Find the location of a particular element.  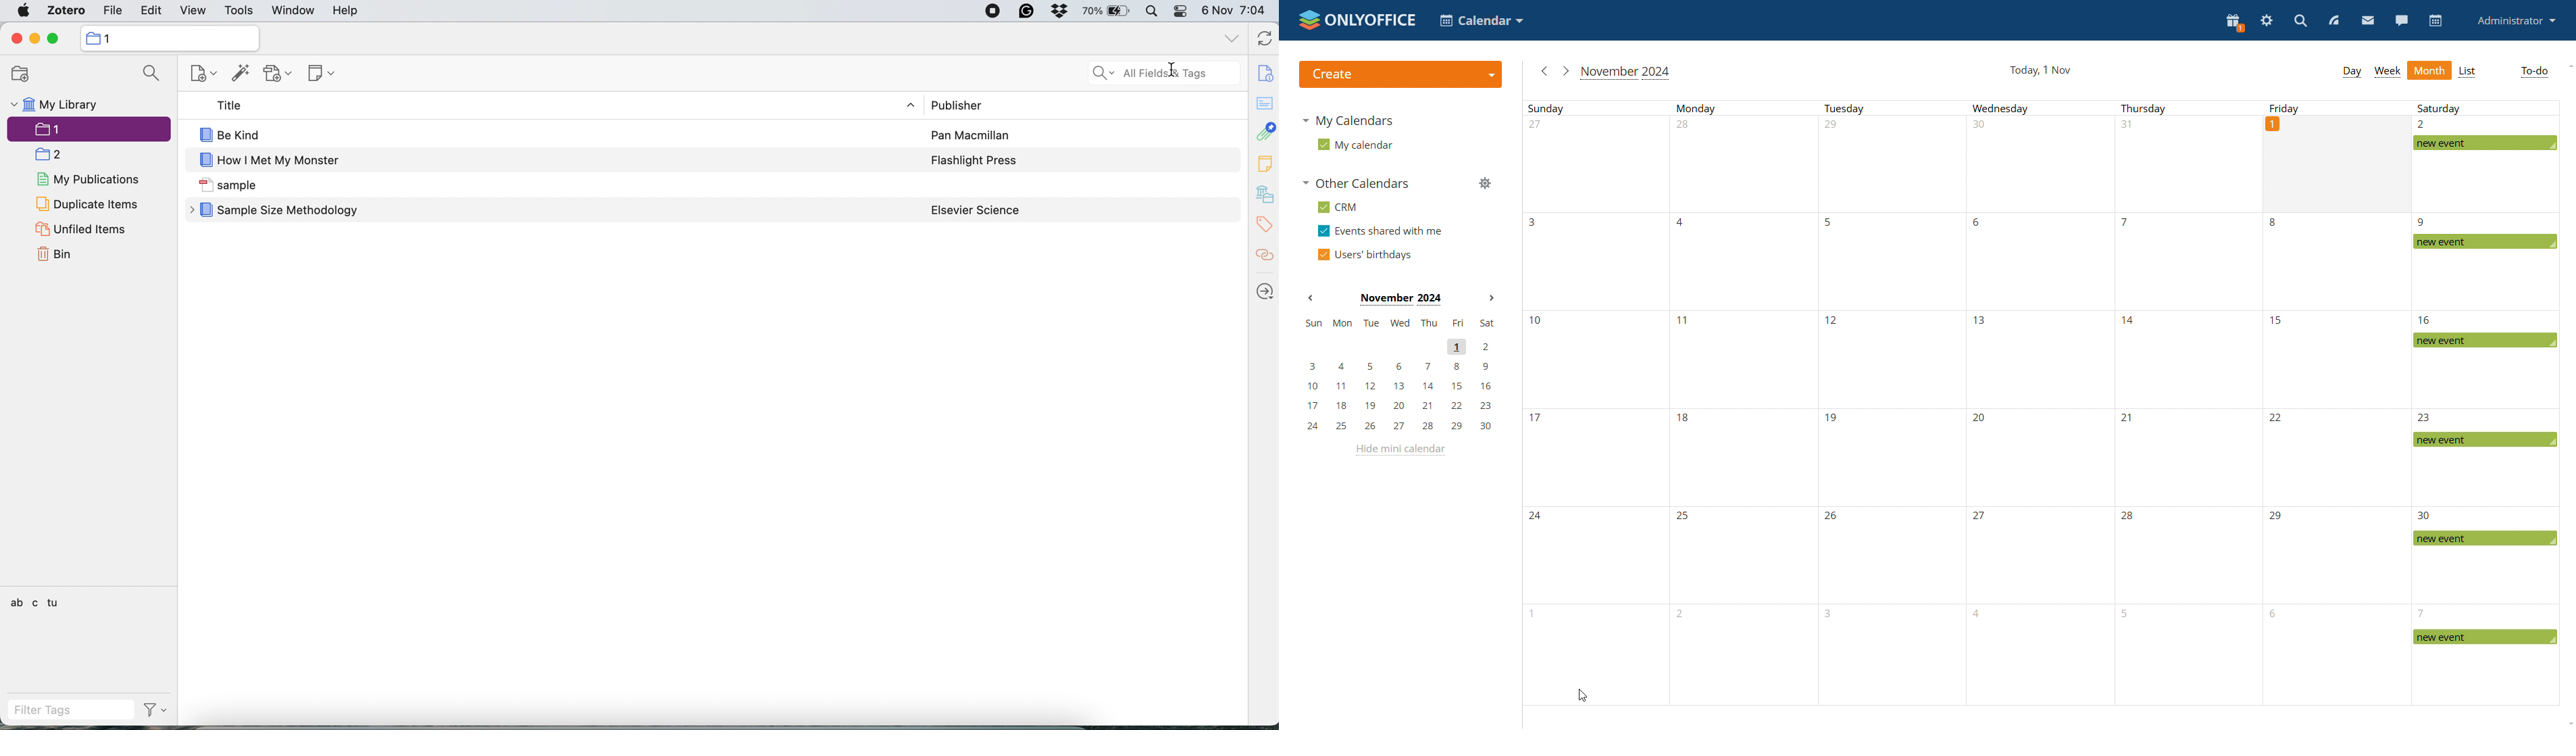

item info is located at coordinates (1264, 70).